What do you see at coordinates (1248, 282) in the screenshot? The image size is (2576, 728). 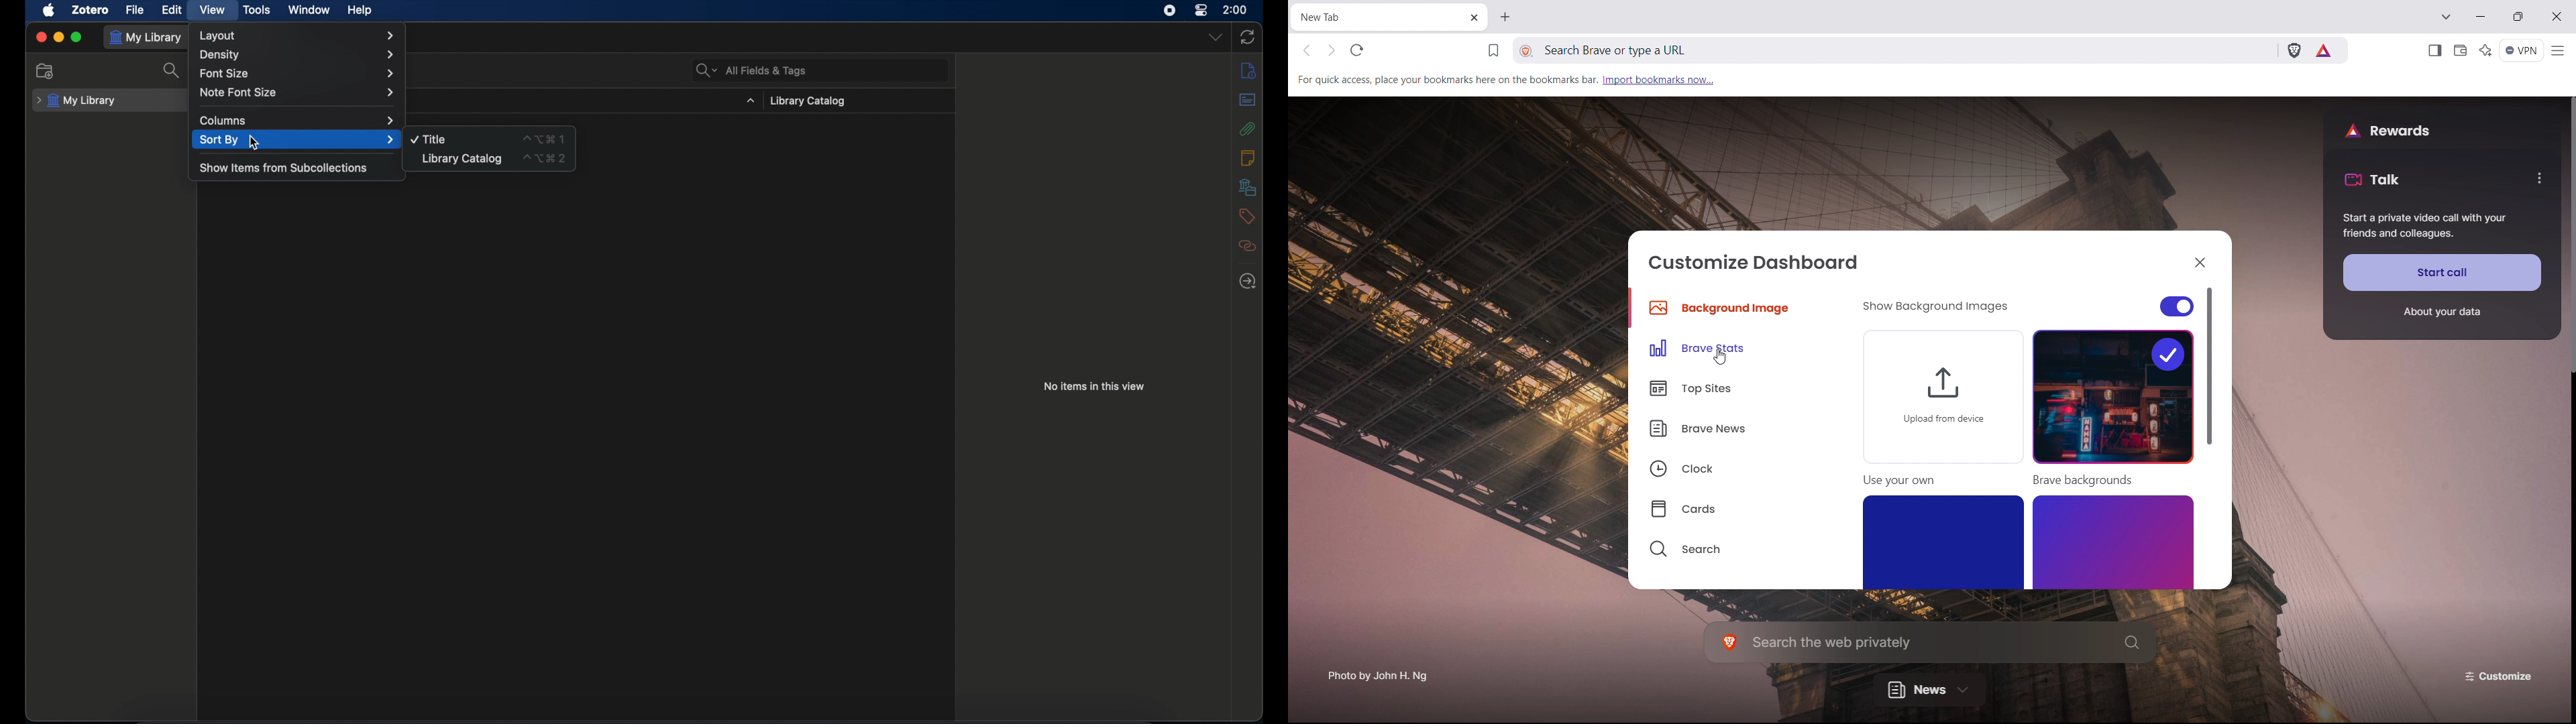 I see `locate` at bounding box center [1248, 282].